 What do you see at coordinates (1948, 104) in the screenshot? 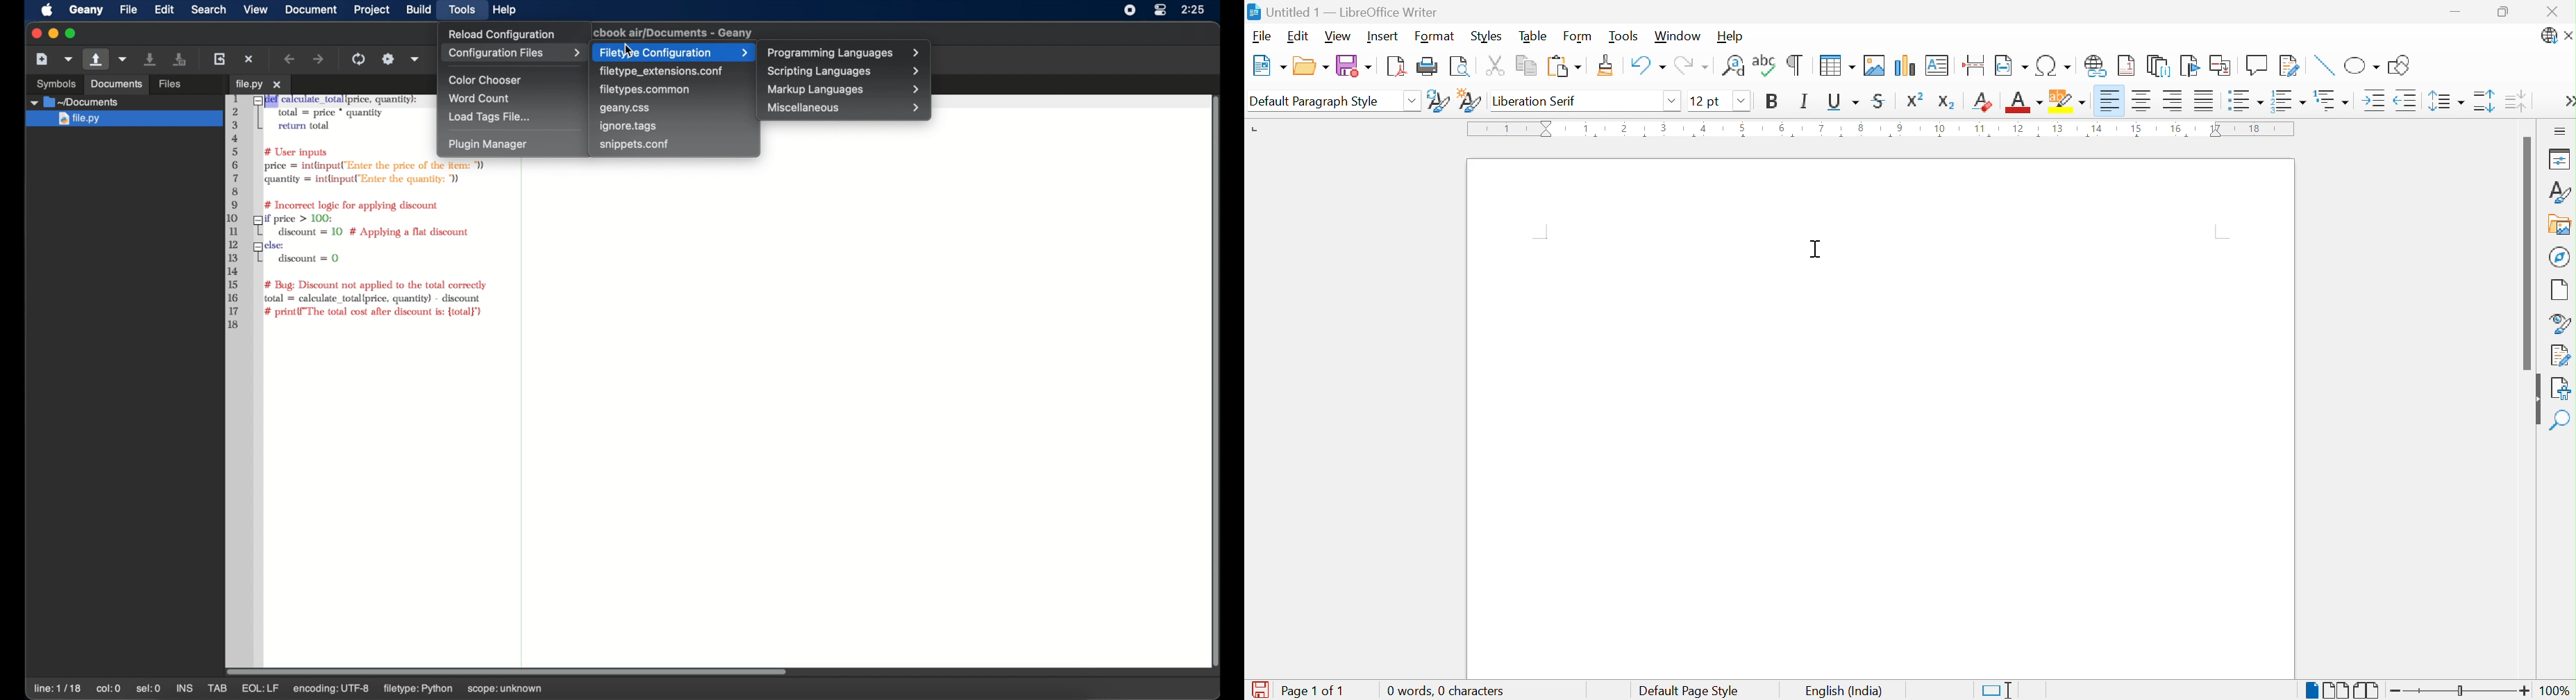
I see `Subscript` at bounding box center [1948, 104].